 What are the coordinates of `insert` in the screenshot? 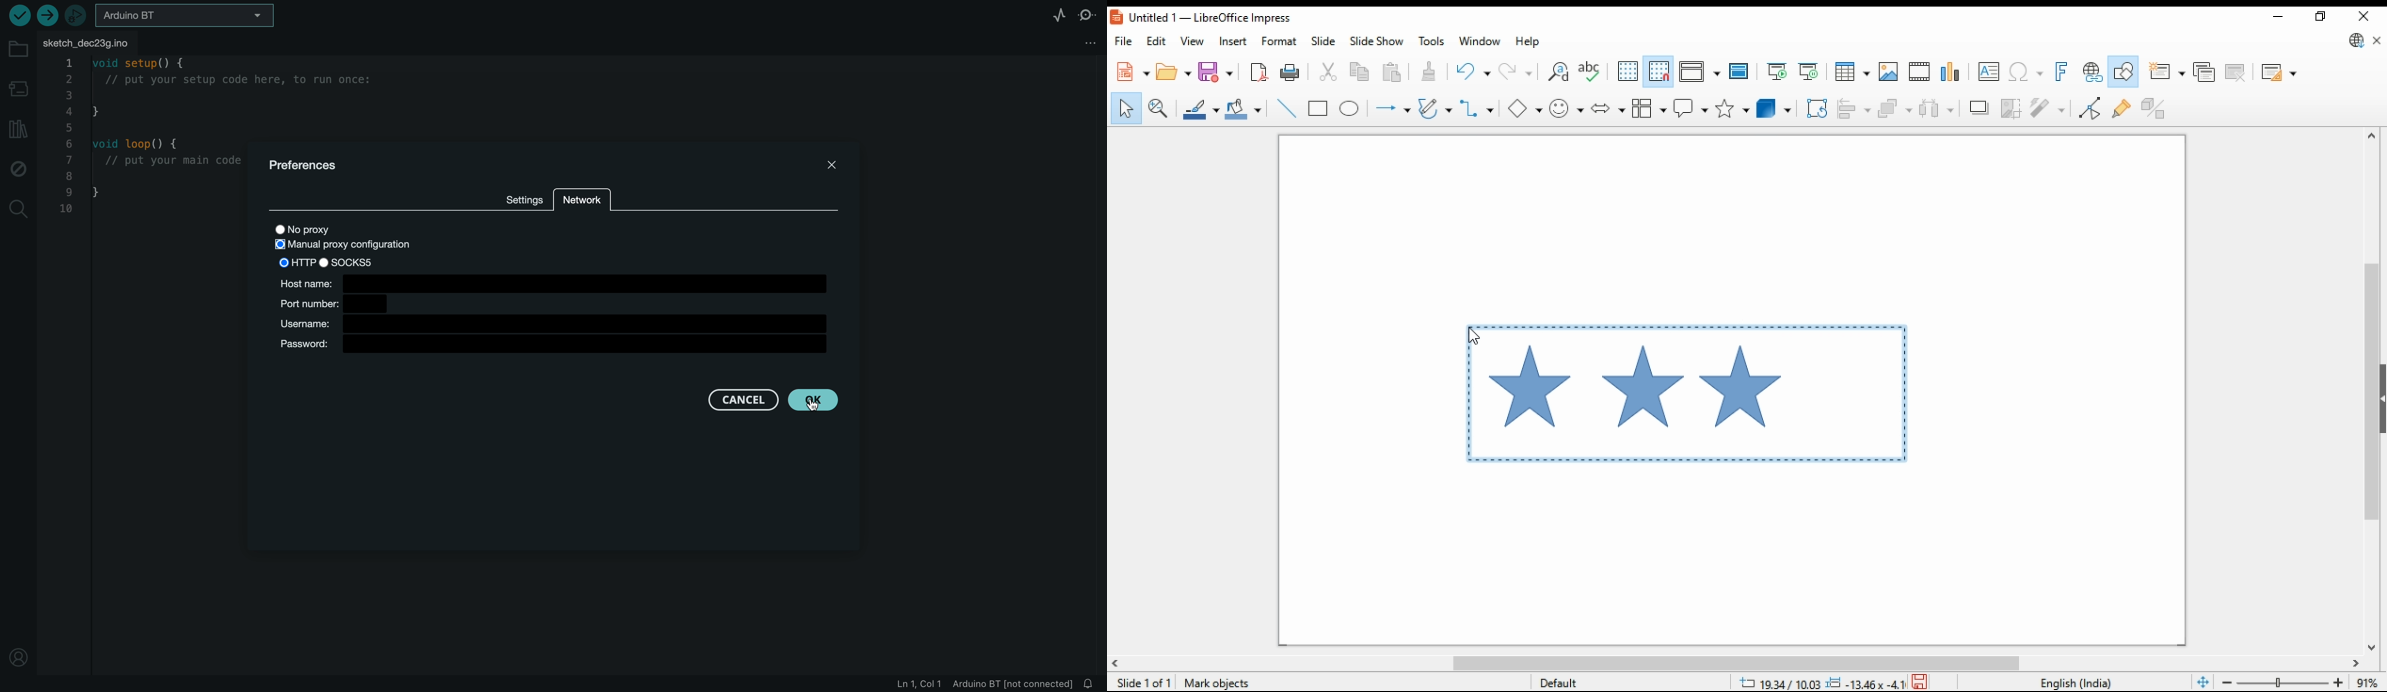 It's located at (1232, 41).